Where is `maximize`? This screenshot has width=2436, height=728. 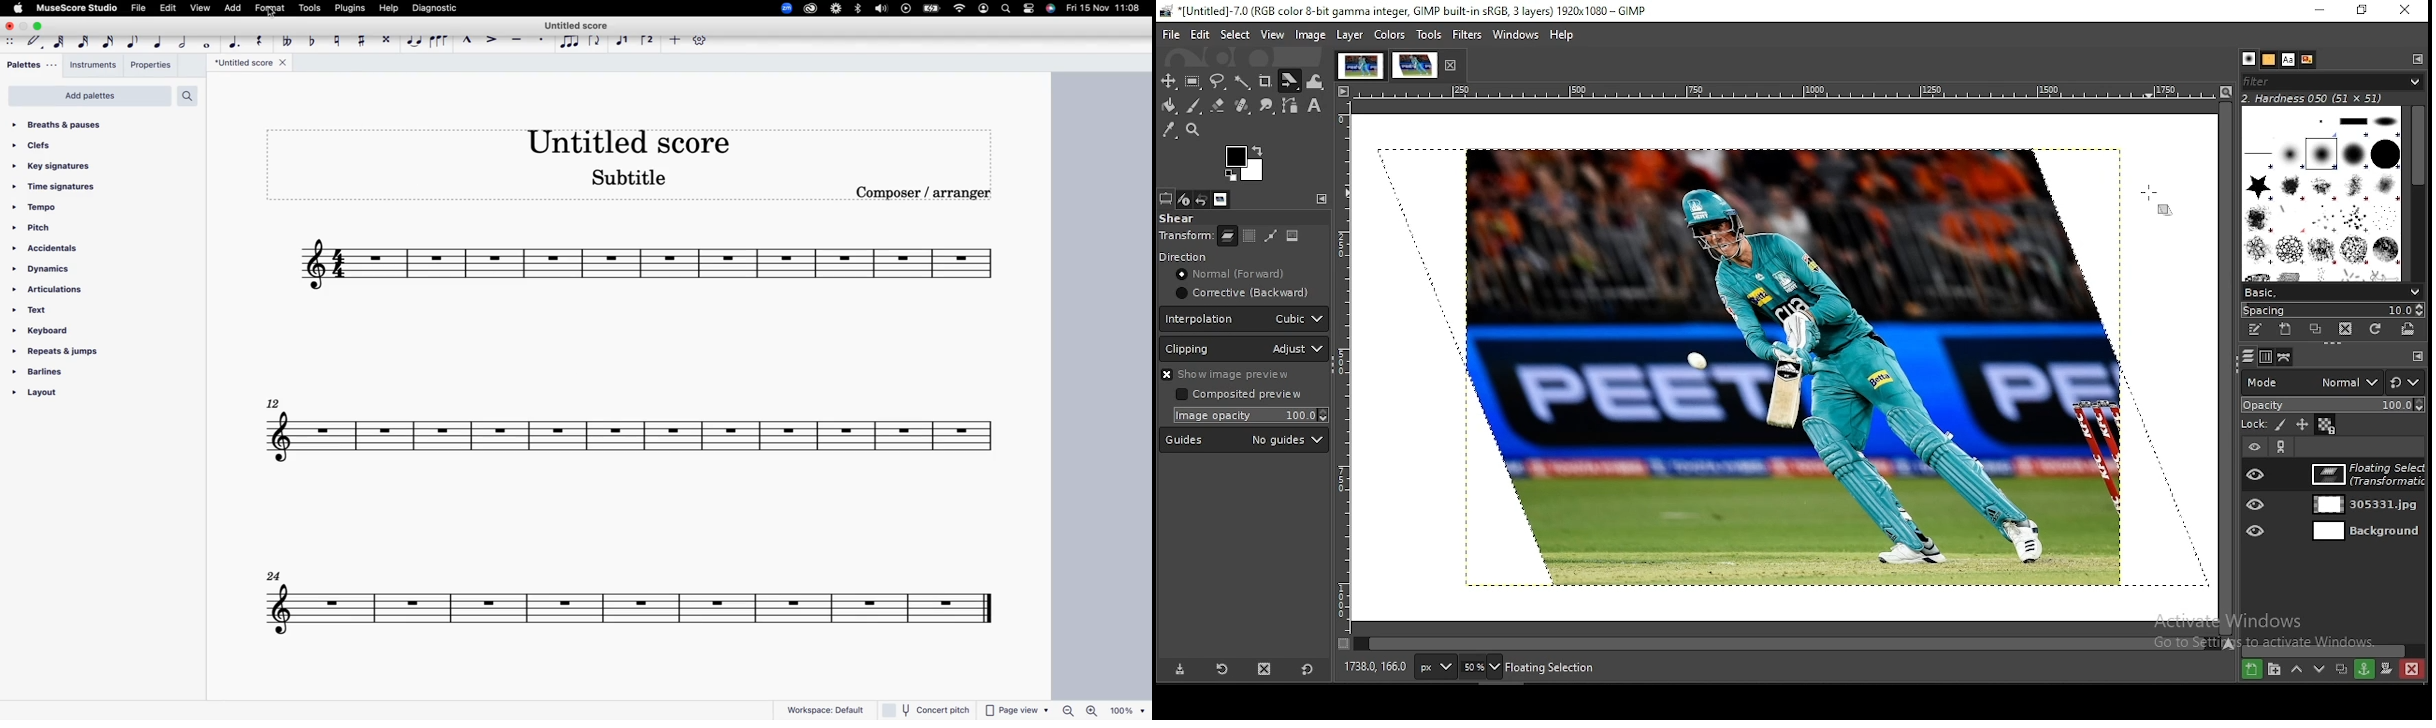 maximize is located at coordinates (40, 27).